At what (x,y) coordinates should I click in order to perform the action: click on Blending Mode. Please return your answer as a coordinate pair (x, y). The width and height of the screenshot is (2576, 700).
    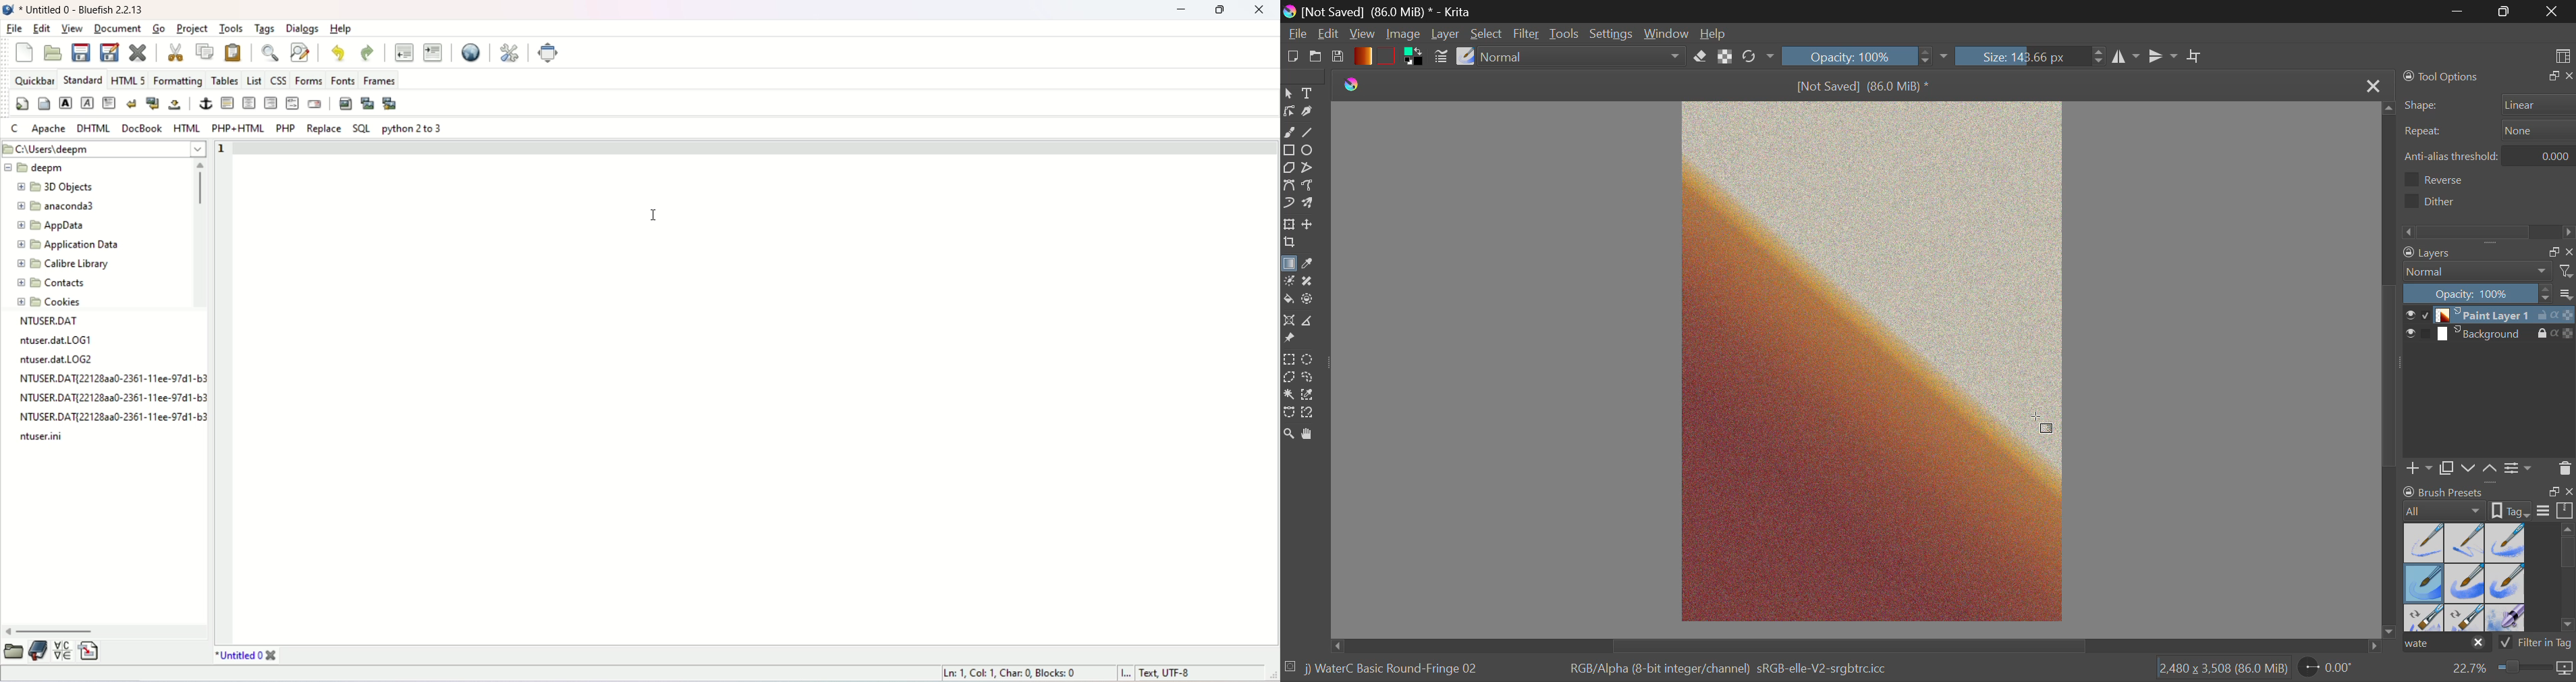
    Looking at the image, I should click on (1584, 56).